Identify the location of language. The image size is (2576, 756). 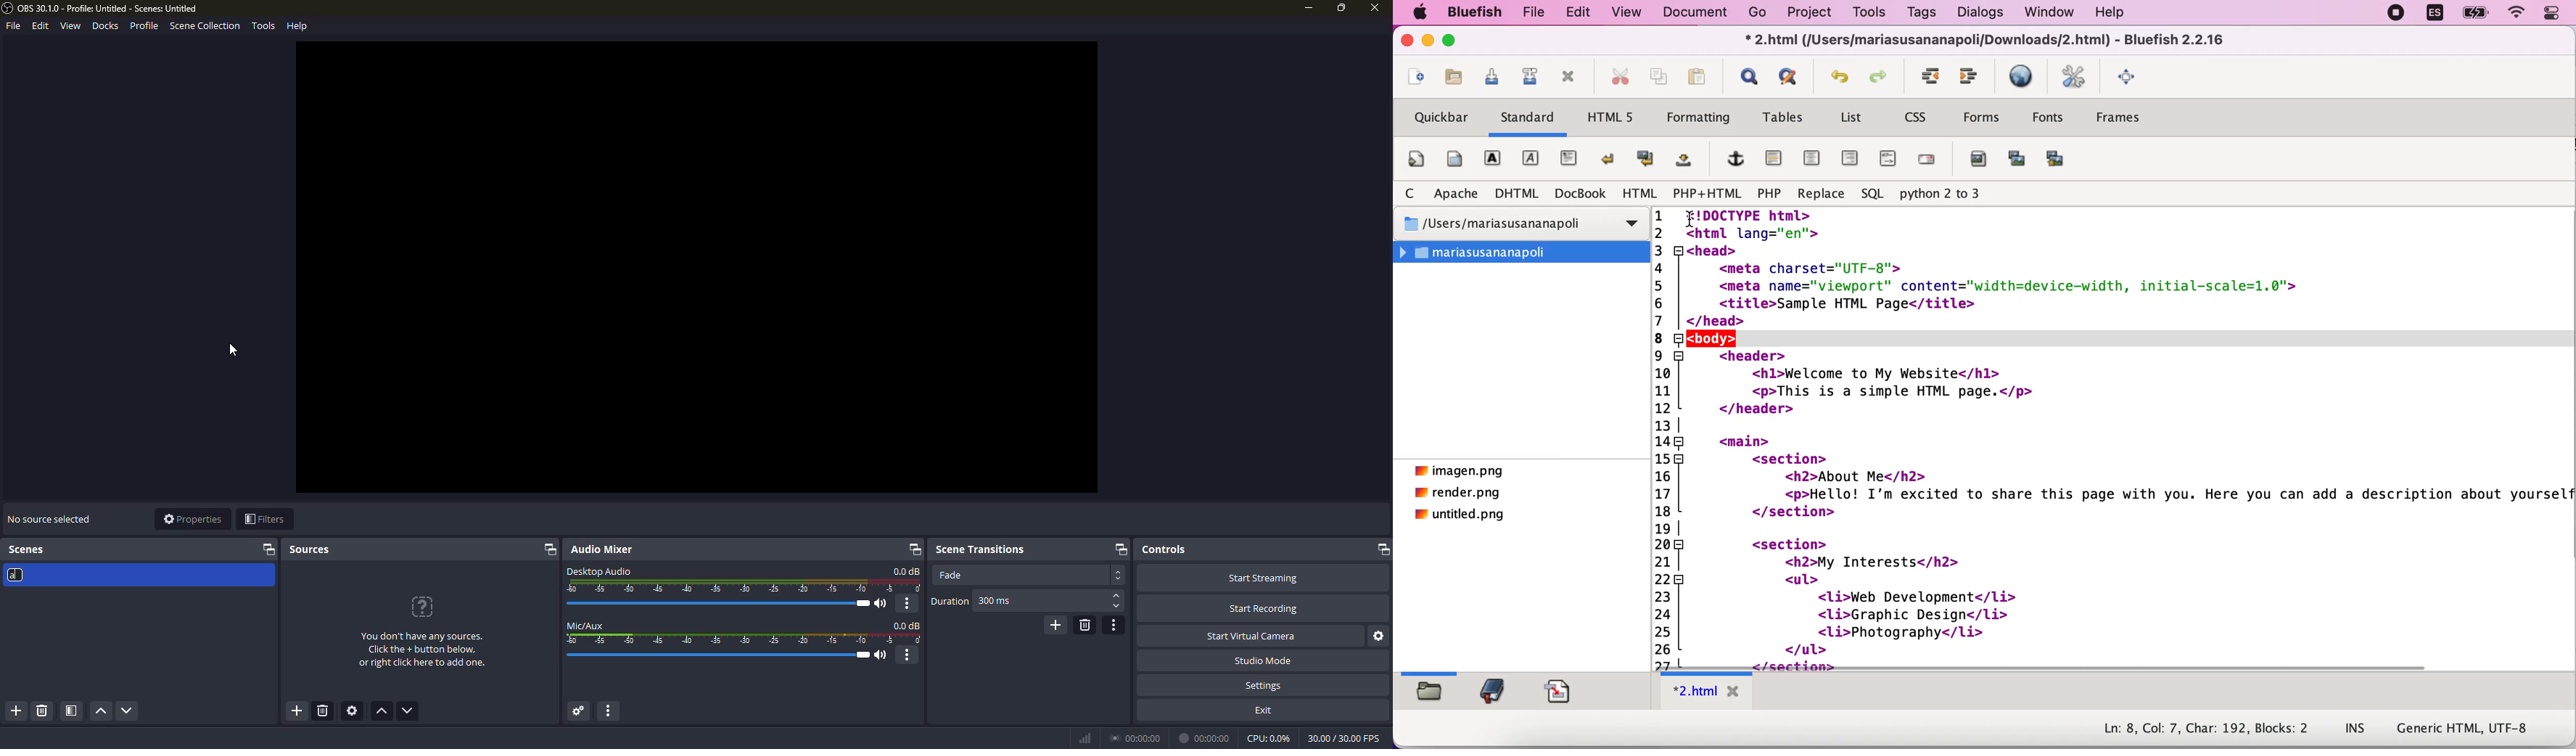
(2436, 15).